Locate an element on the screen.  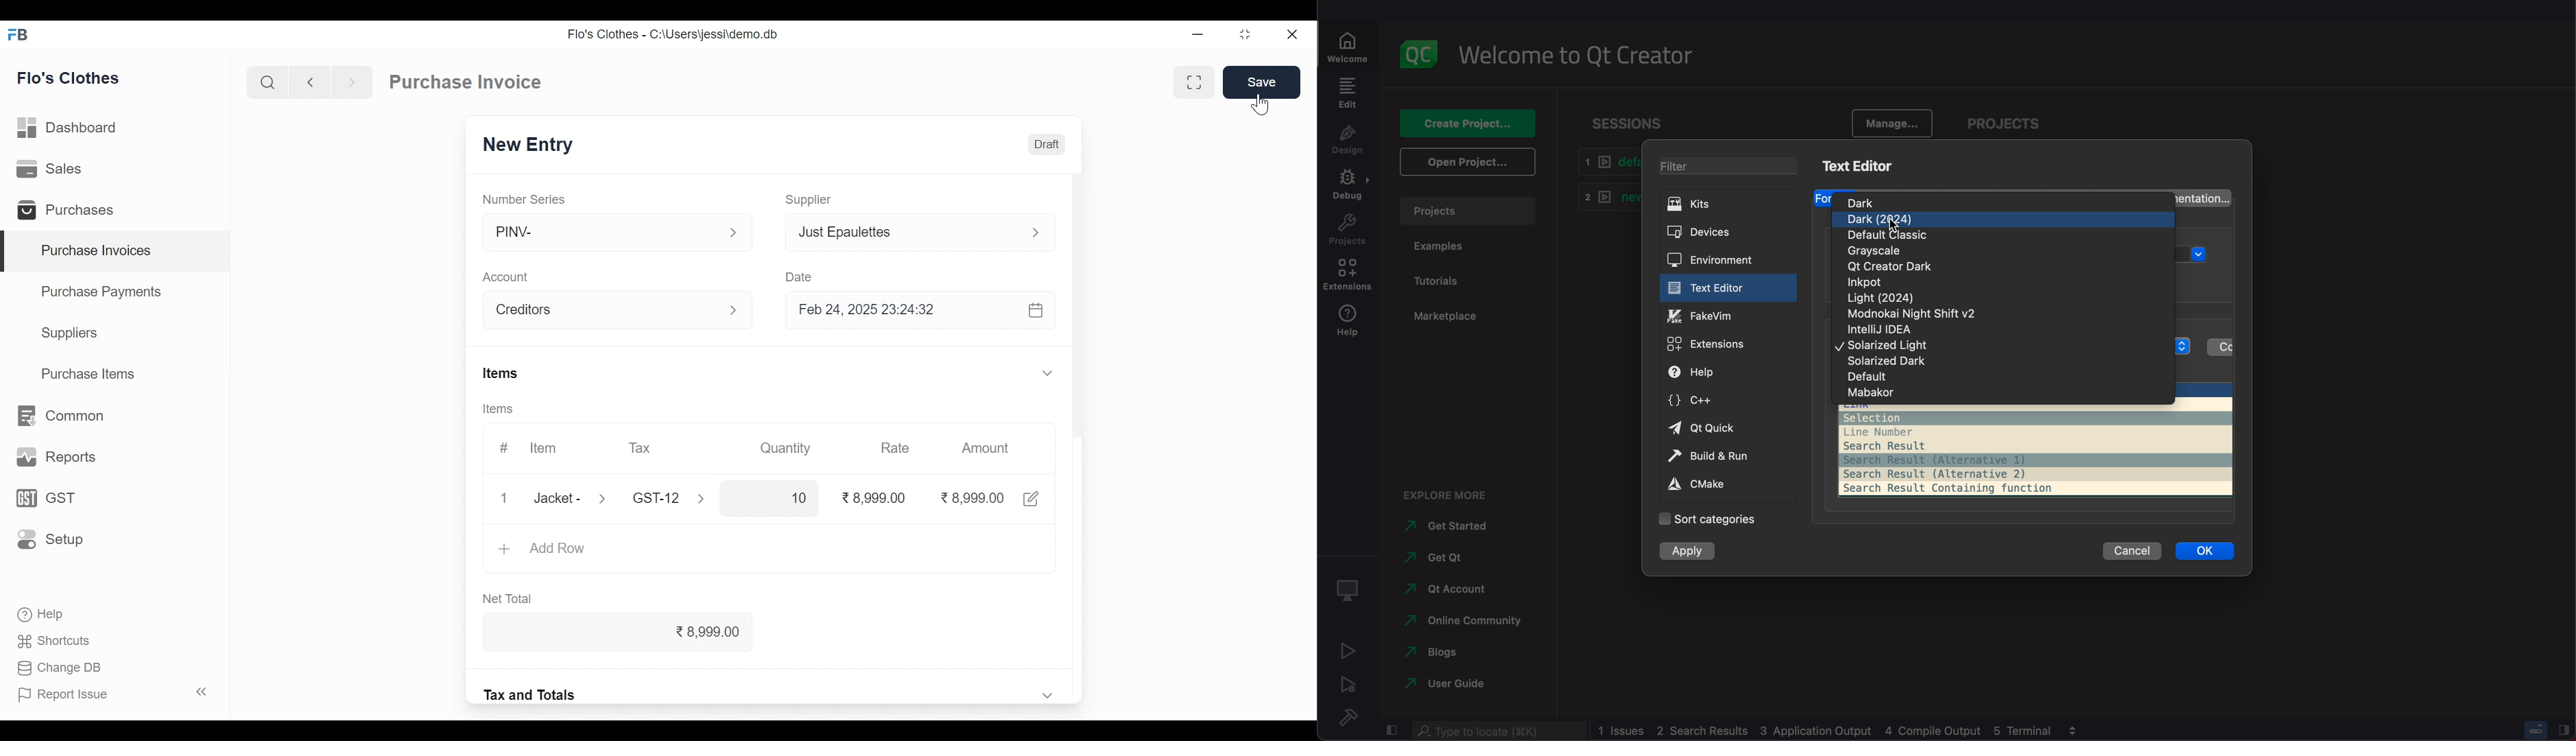
Common is located at coordinates (63, 415).